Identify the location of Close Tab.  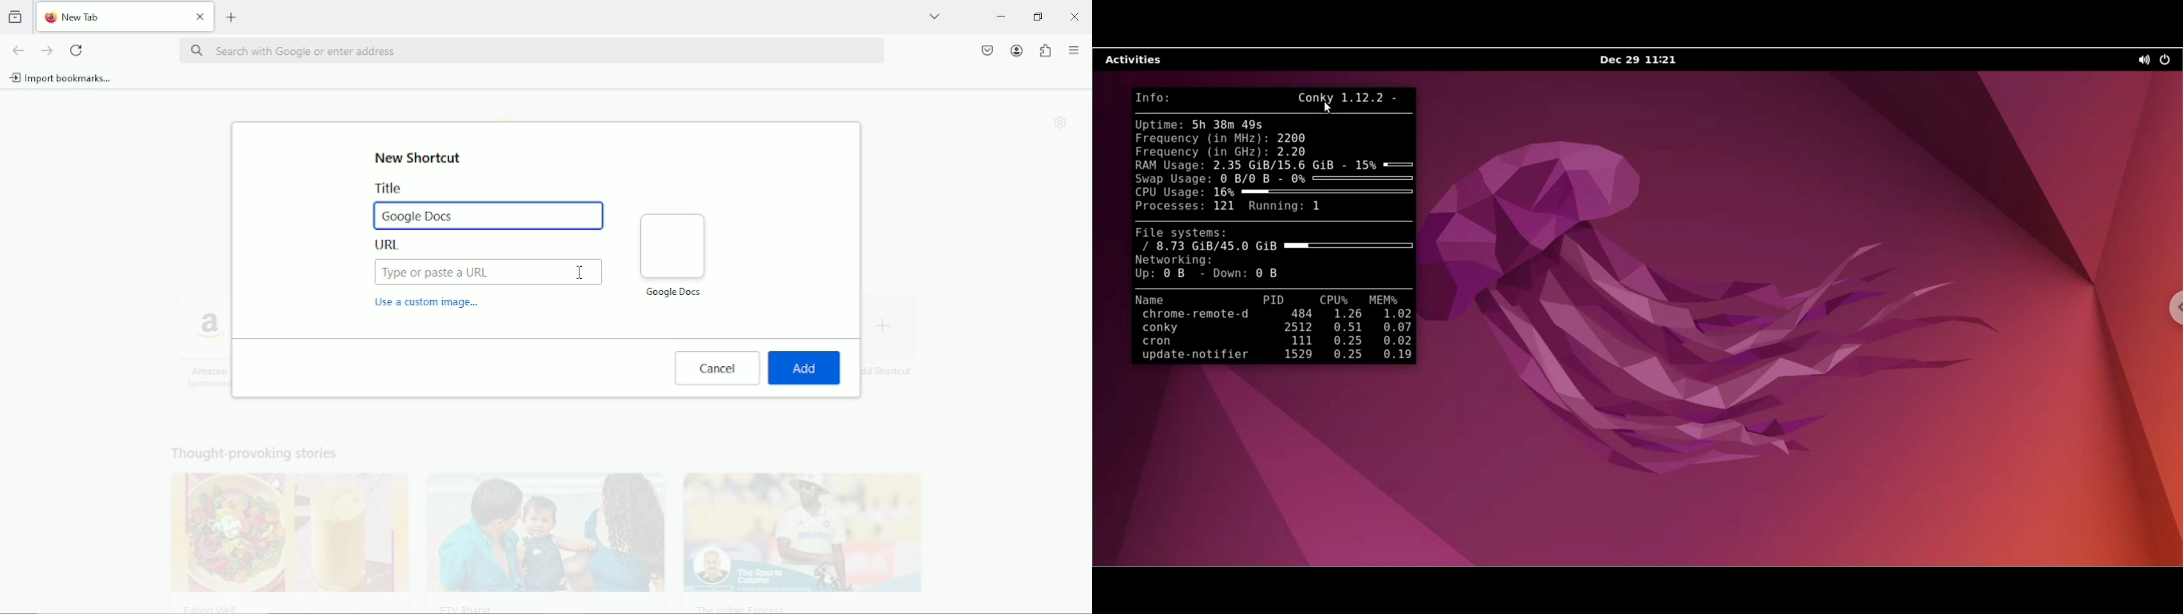
(201, 17).